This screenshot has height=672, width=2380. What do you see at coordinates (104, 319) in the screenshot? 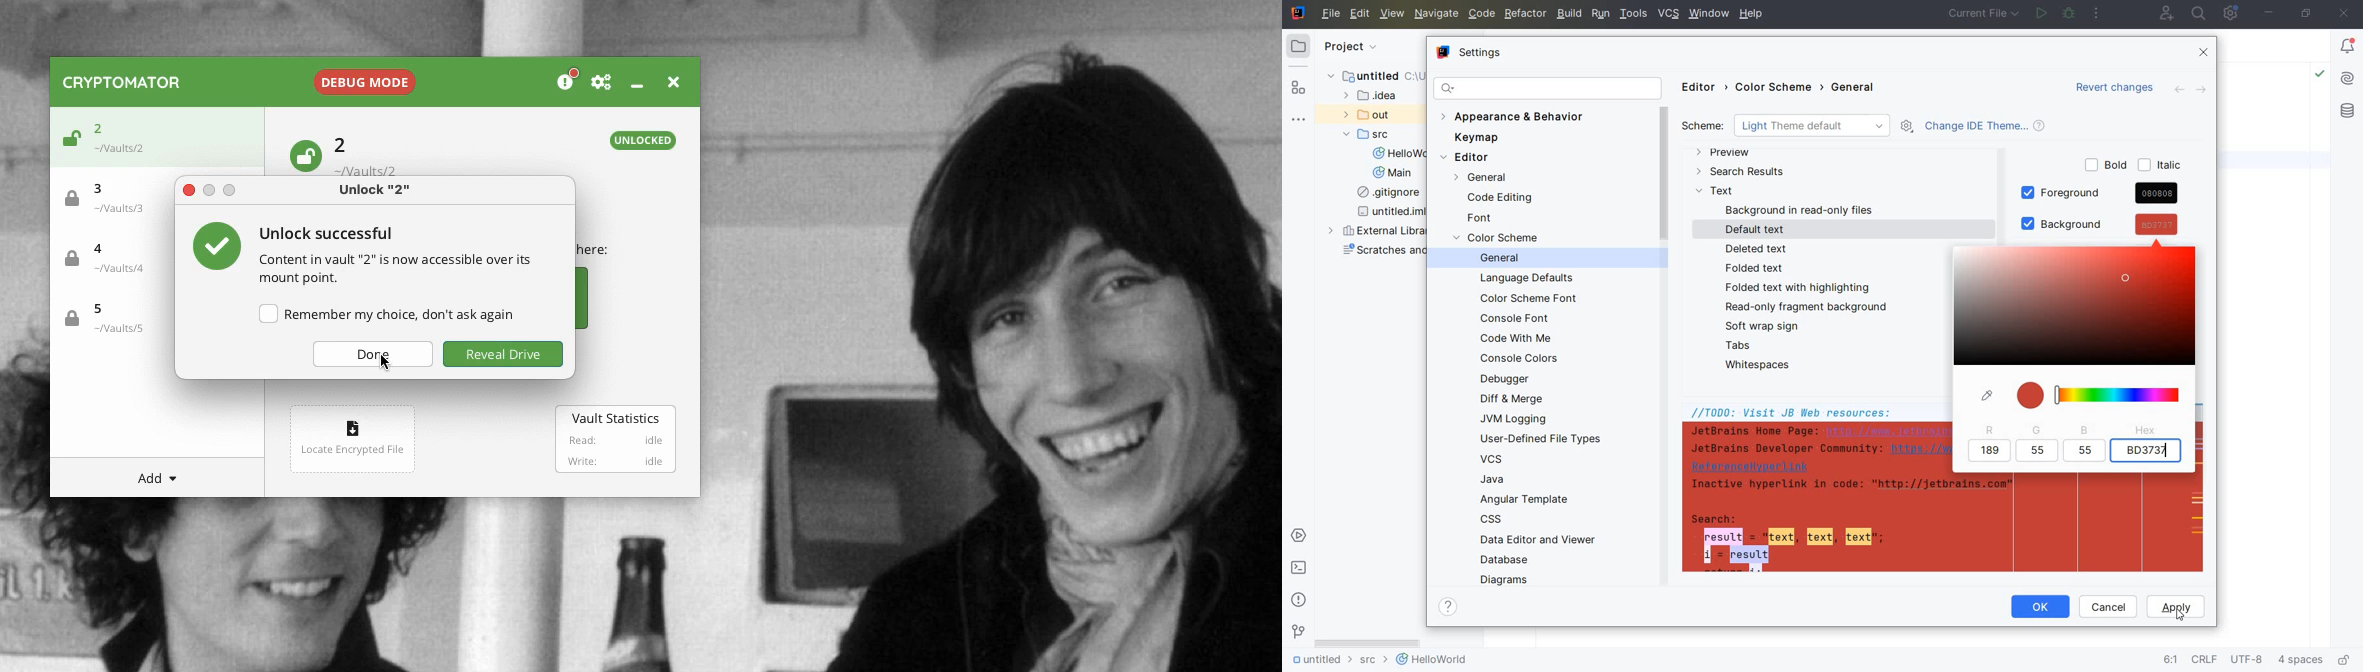
I see `Vault 5` at bounding box center [104, 319].